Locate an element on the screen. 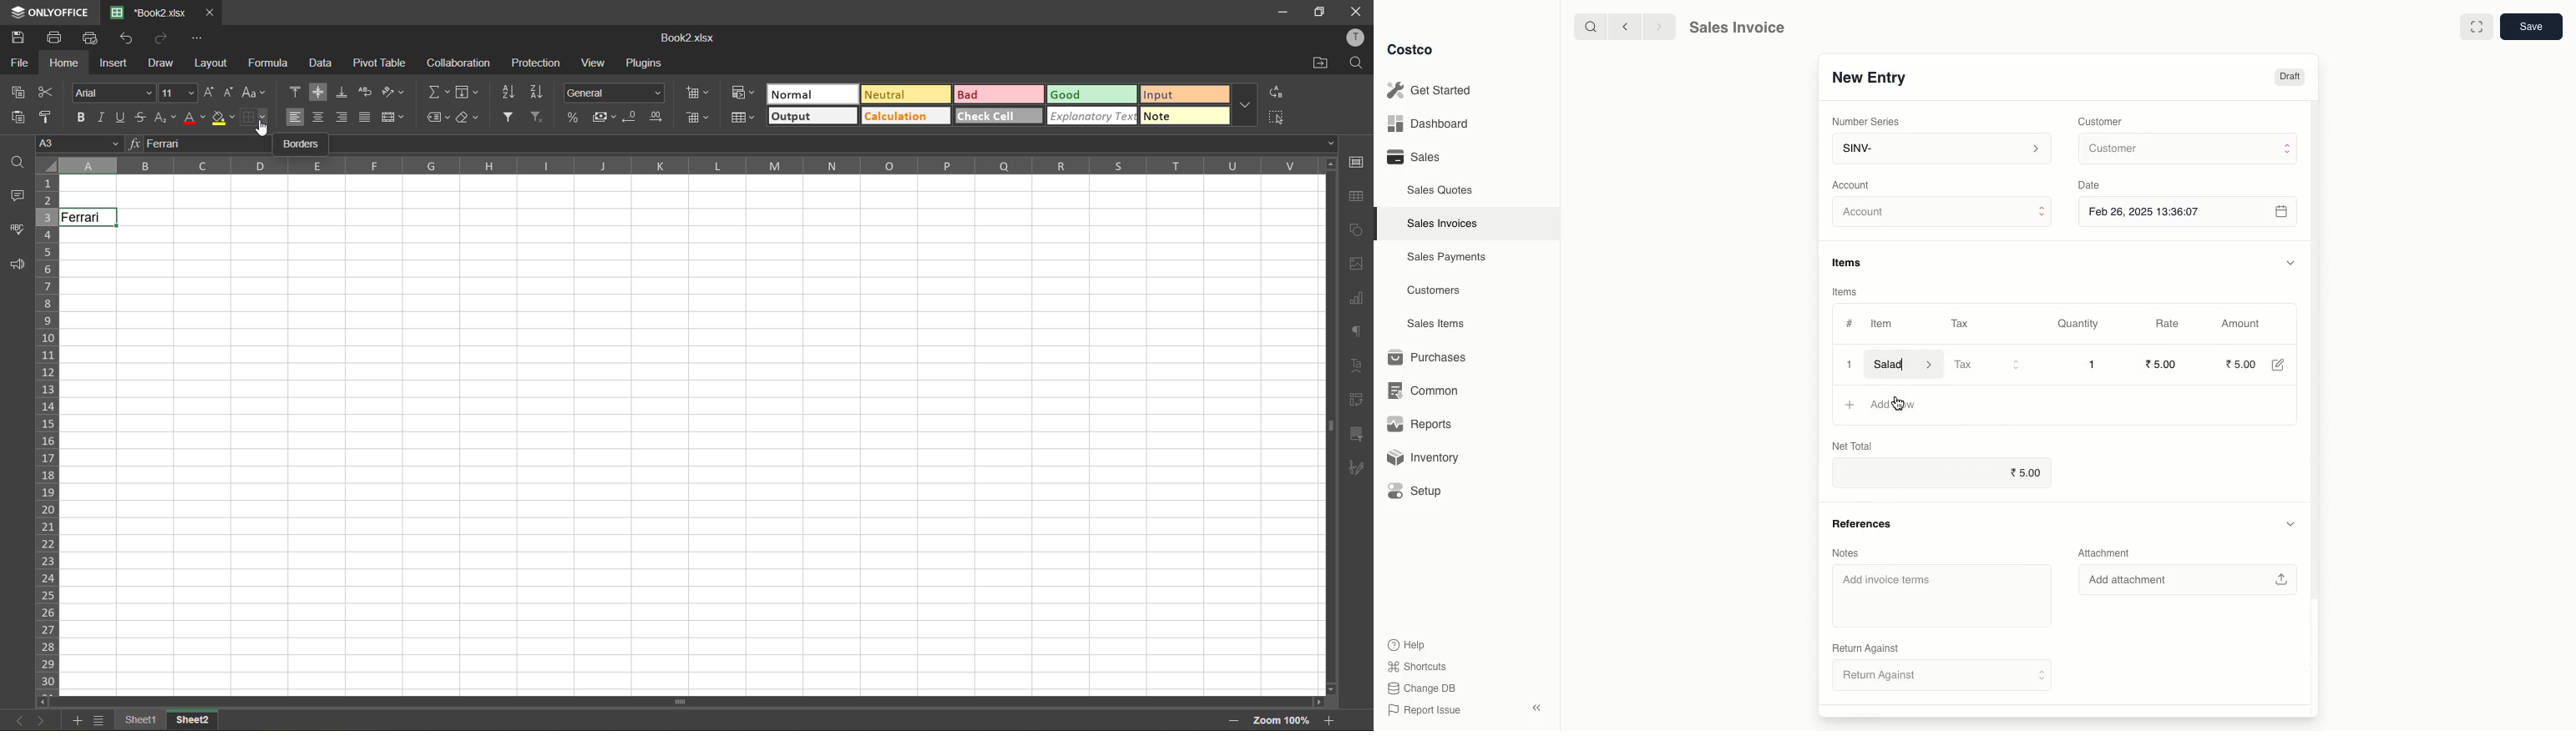 The height and width of the screenshot is (756, 2576). Search is located at coordinates (1588, 26).